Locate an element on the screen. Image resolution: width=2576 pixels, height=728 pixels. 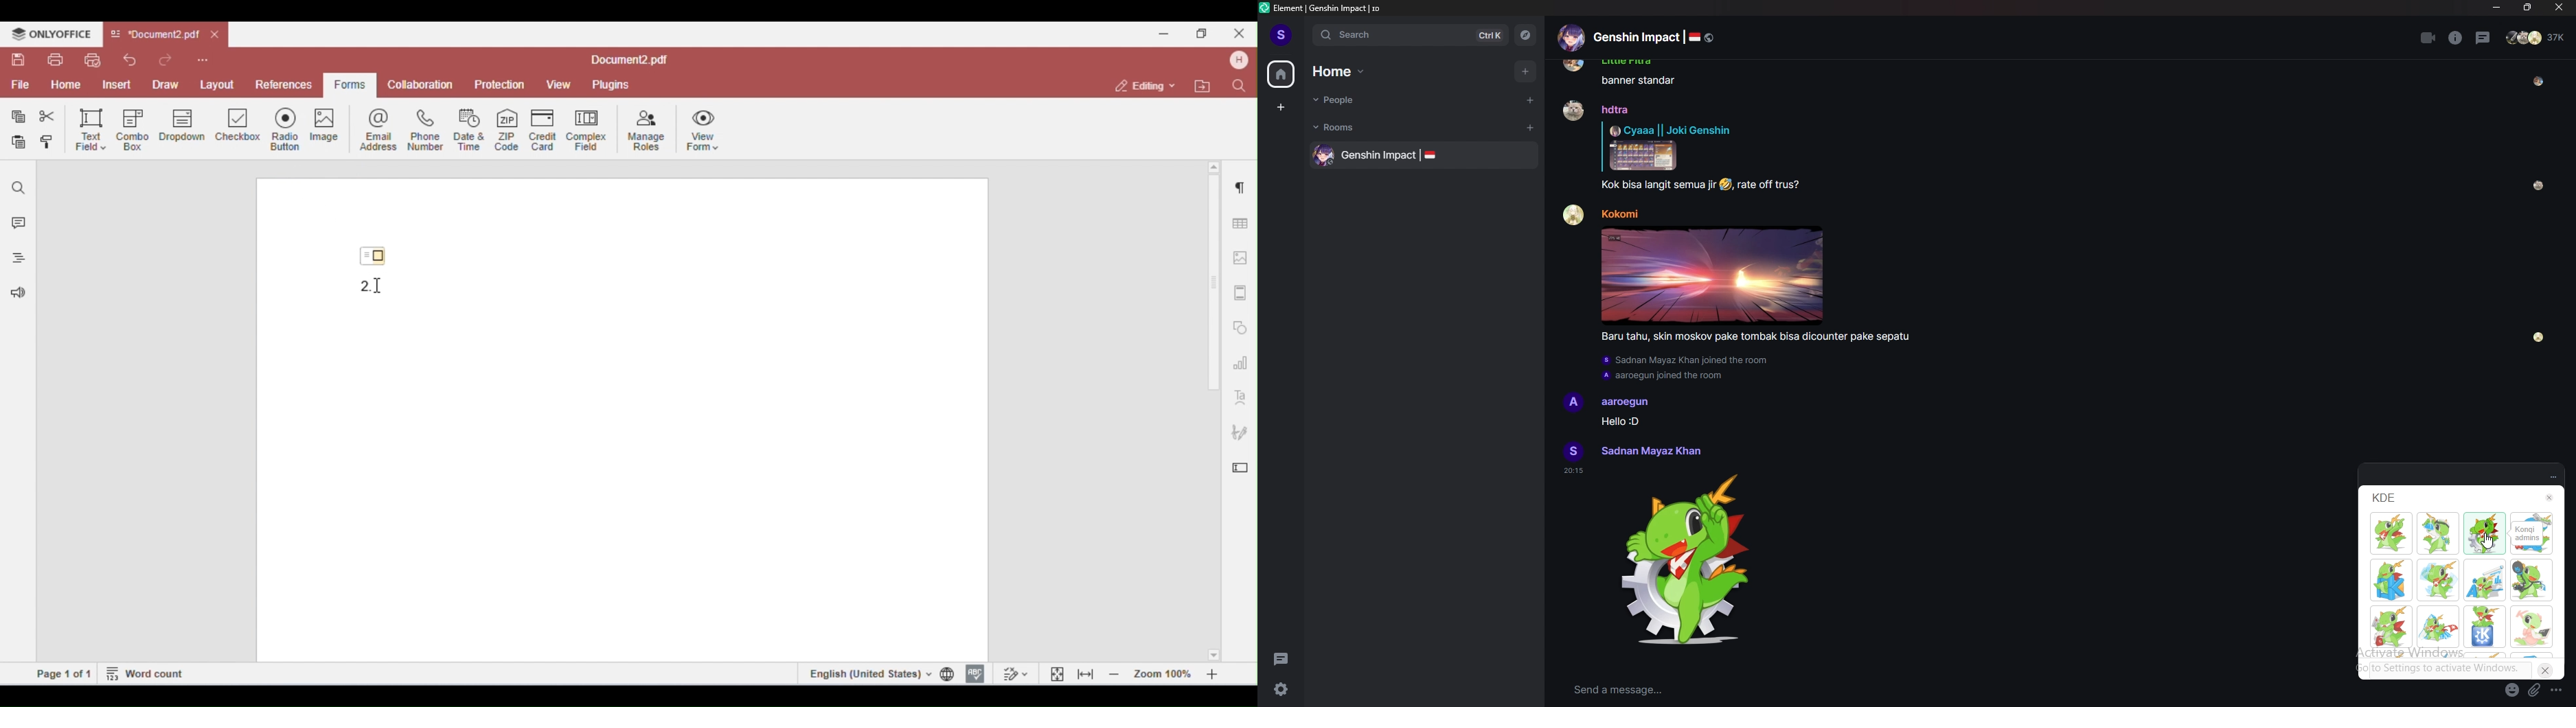
Kongi admins is located at coordinates (2527, 533).